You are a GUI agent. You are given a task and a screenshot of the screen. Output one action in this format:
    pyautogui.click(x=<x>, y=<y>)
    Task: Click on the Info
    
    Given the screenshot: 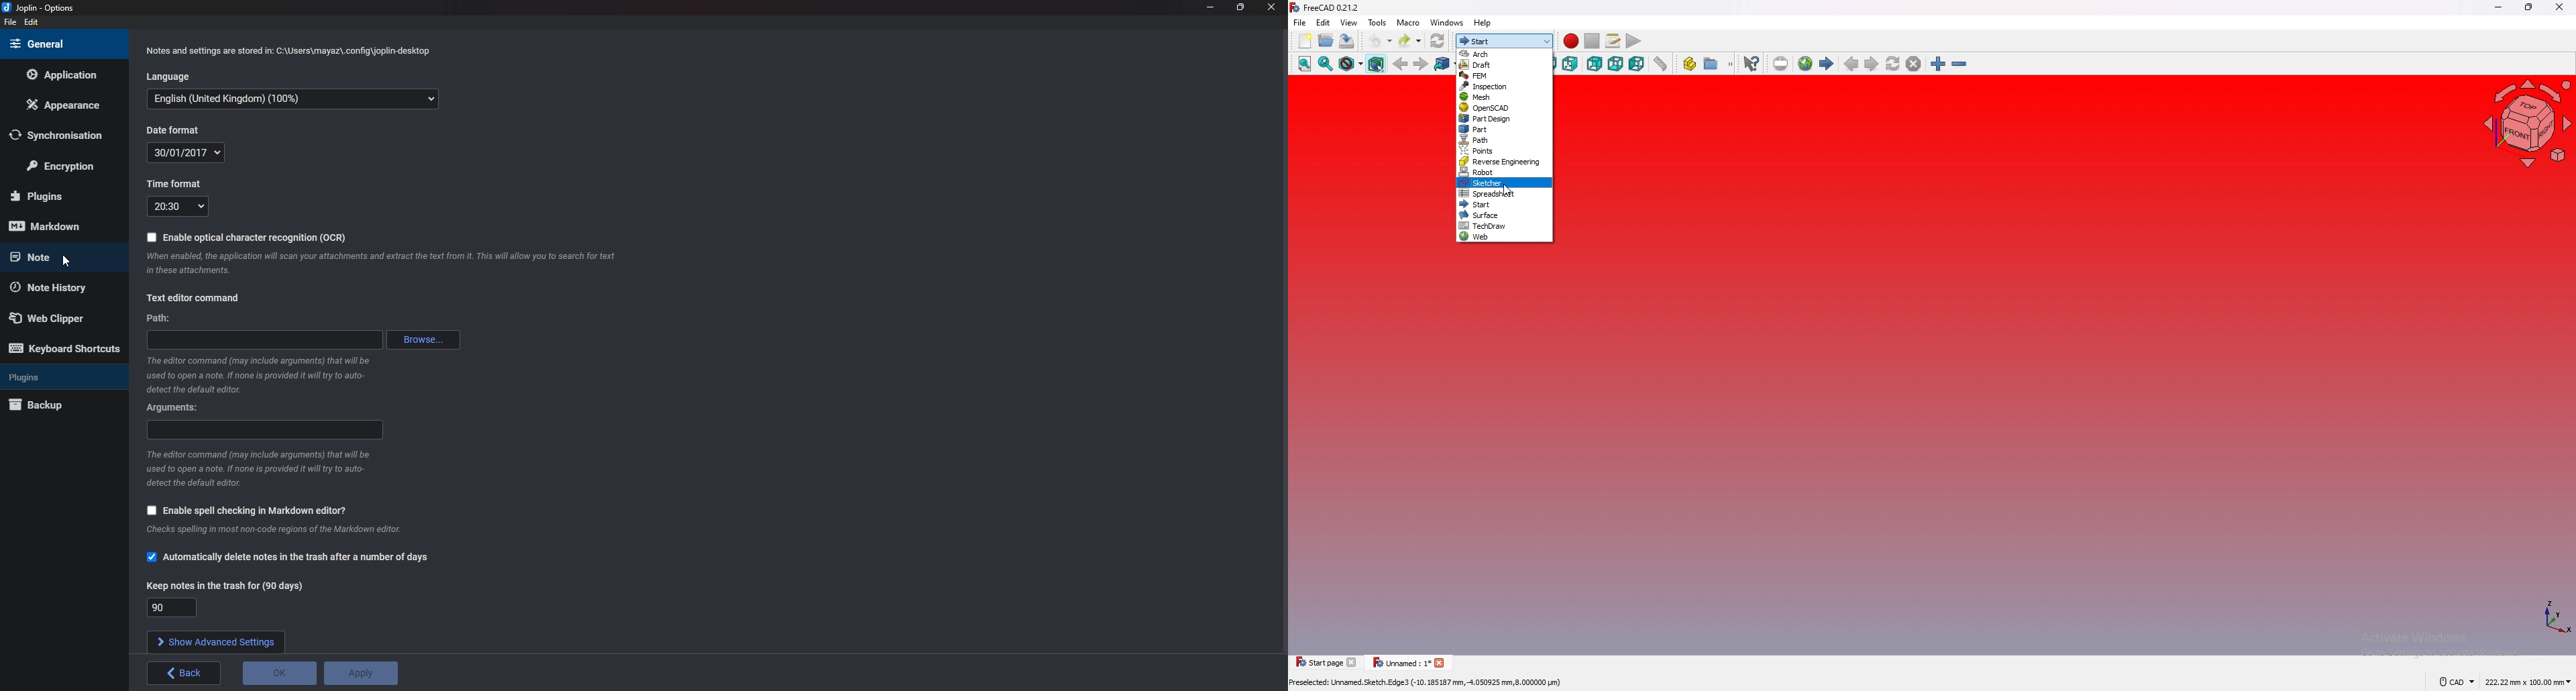 What is the action you would take?
    pyautogui.click(x=288, y=51)
    